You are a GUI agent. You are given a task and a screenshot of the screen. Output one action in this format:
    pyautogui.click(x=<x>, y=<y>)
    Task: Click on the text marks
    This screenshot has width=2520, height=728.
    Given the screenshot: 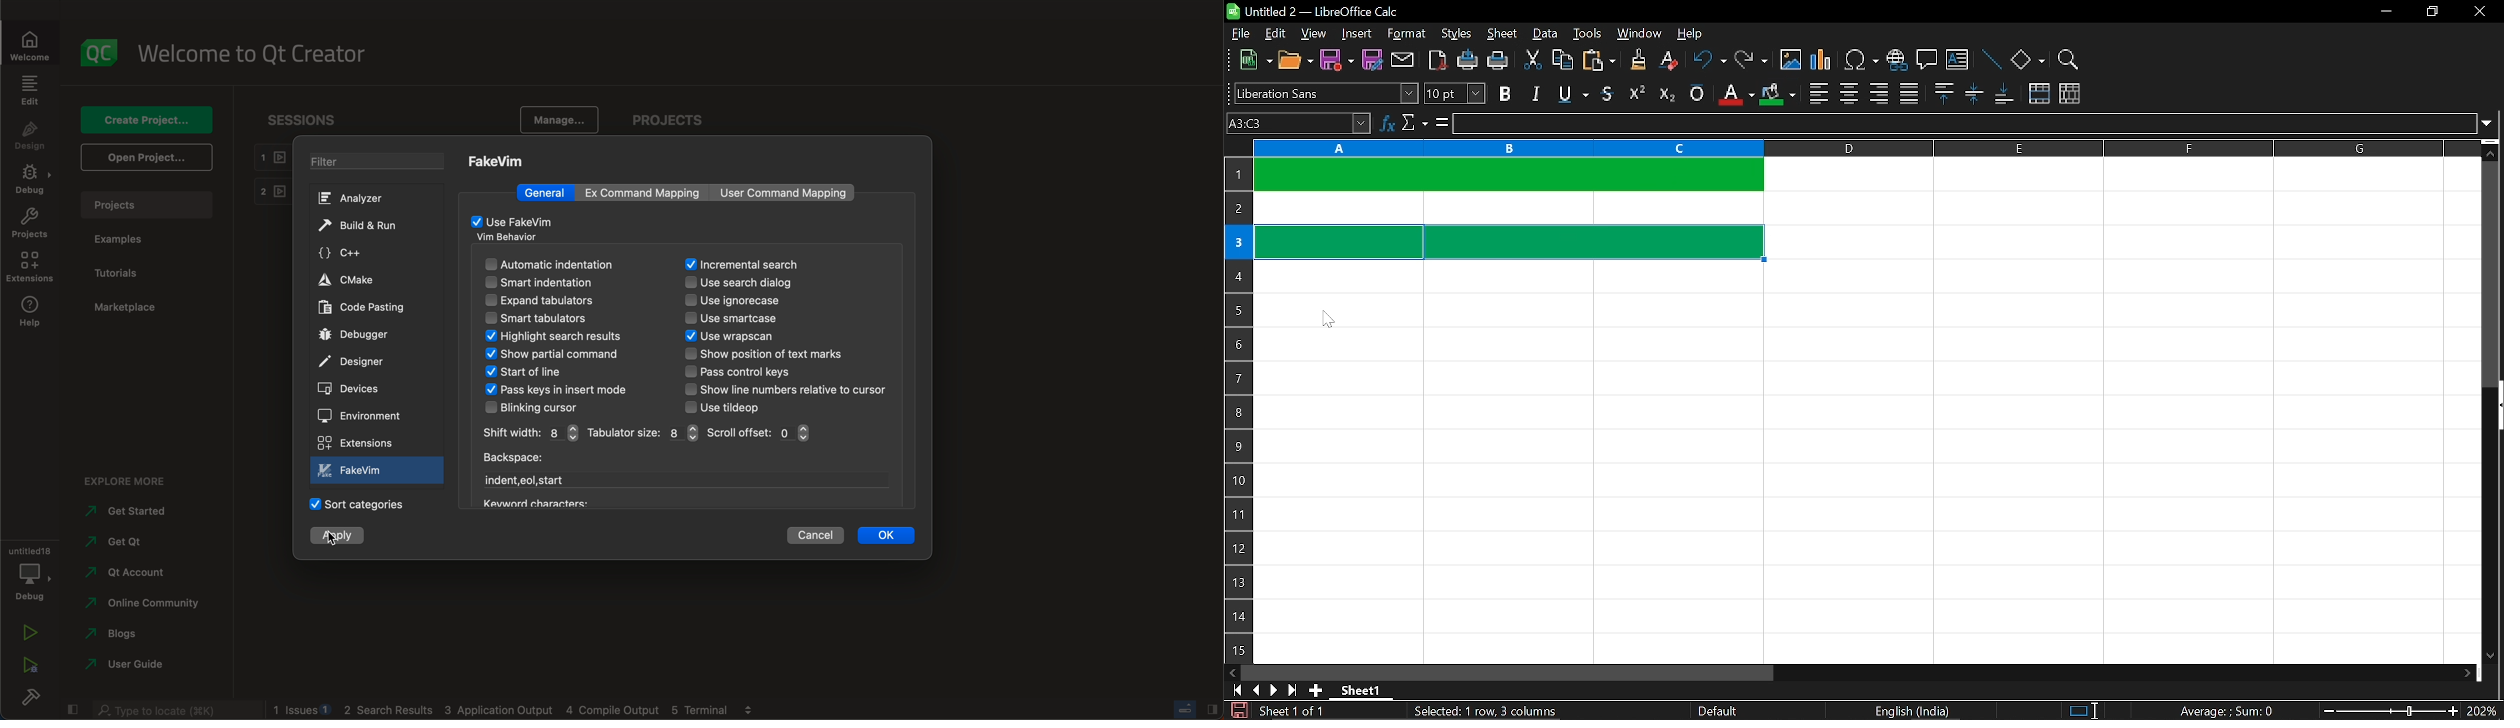 What is the action you would take?
    pyautogui.click(x=767, y=356)
    